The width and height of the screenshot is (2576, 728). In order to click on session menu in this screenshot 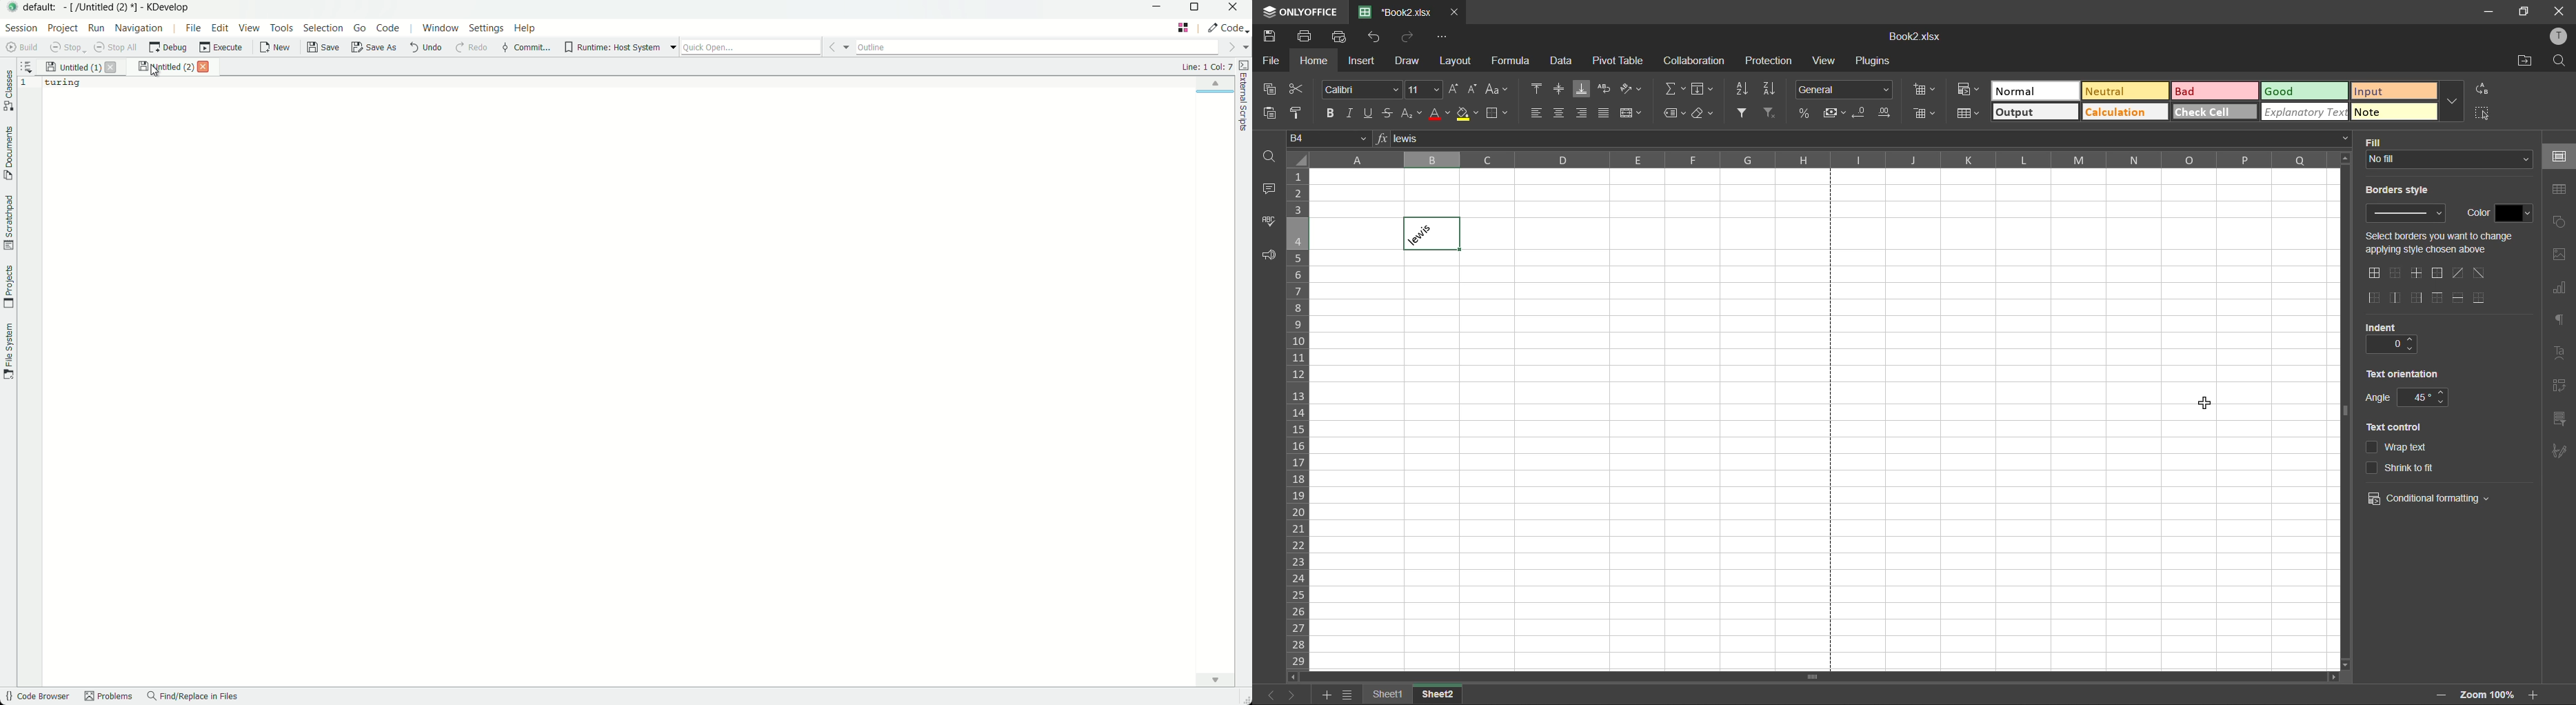, I will do `click(20, 29)`.